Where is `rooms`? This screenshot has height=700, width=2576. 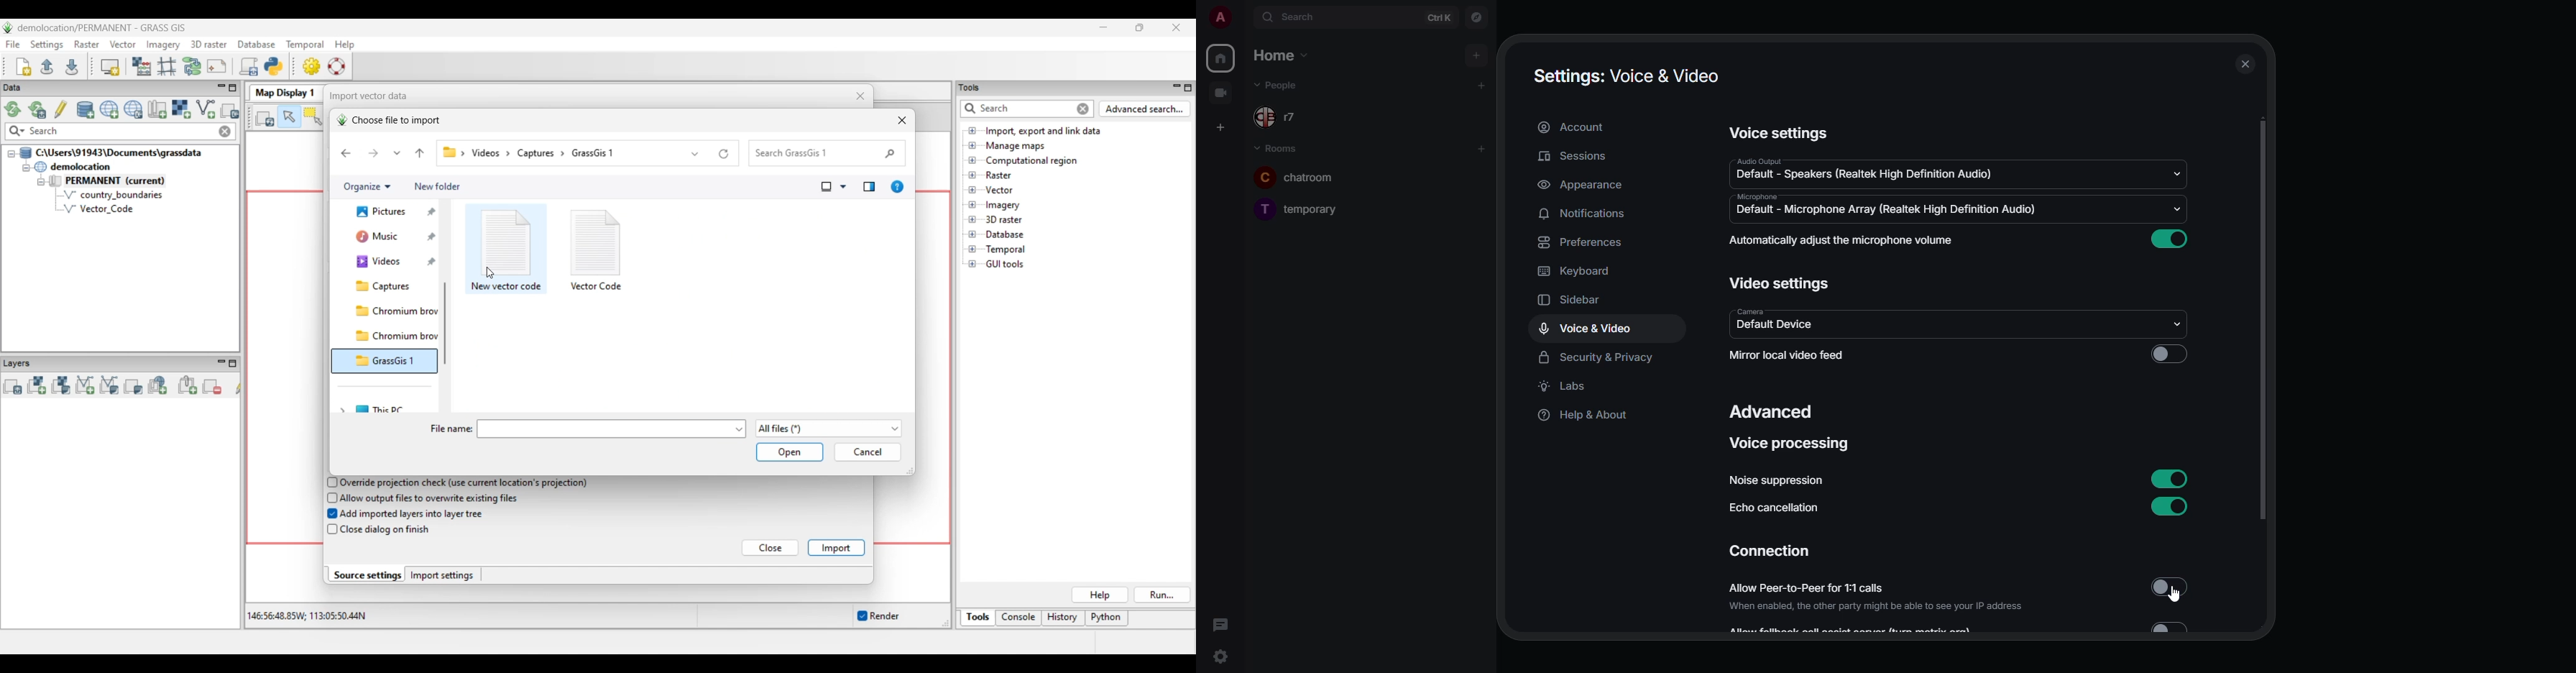
rooms is located at coordinates (1279, 147).